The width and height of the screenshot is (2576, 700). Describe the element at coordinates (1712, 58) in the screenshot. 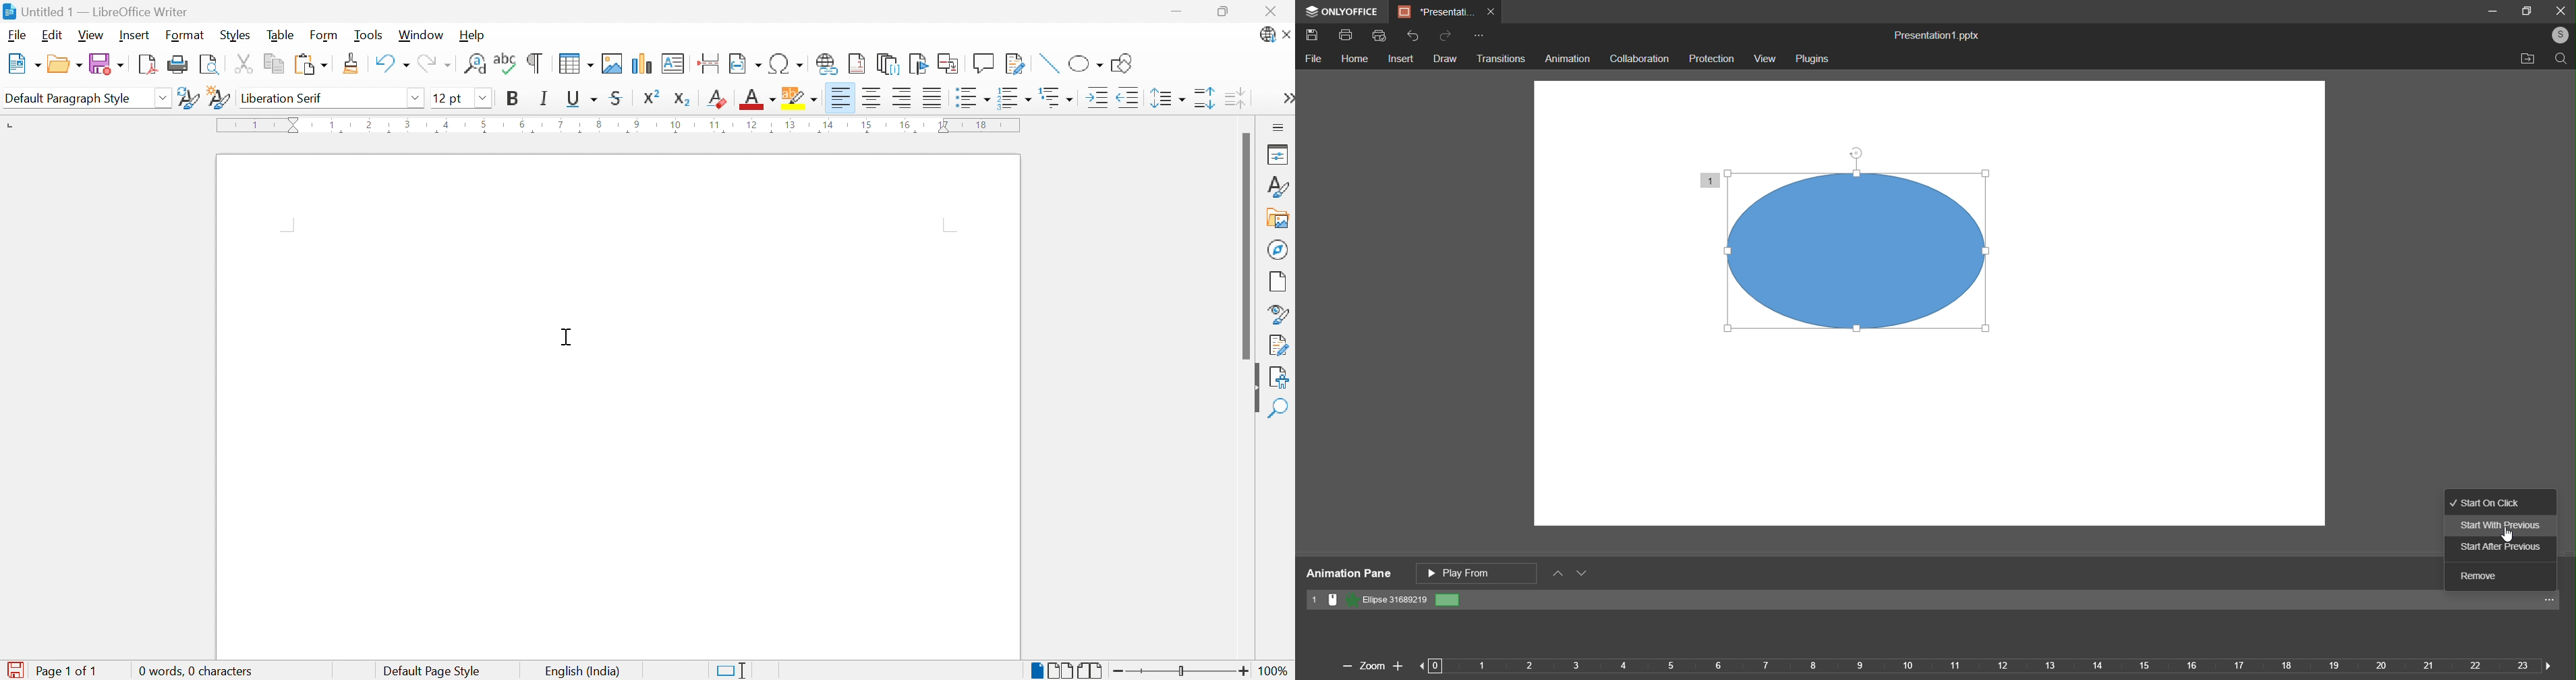

I see `prediction` at that location.